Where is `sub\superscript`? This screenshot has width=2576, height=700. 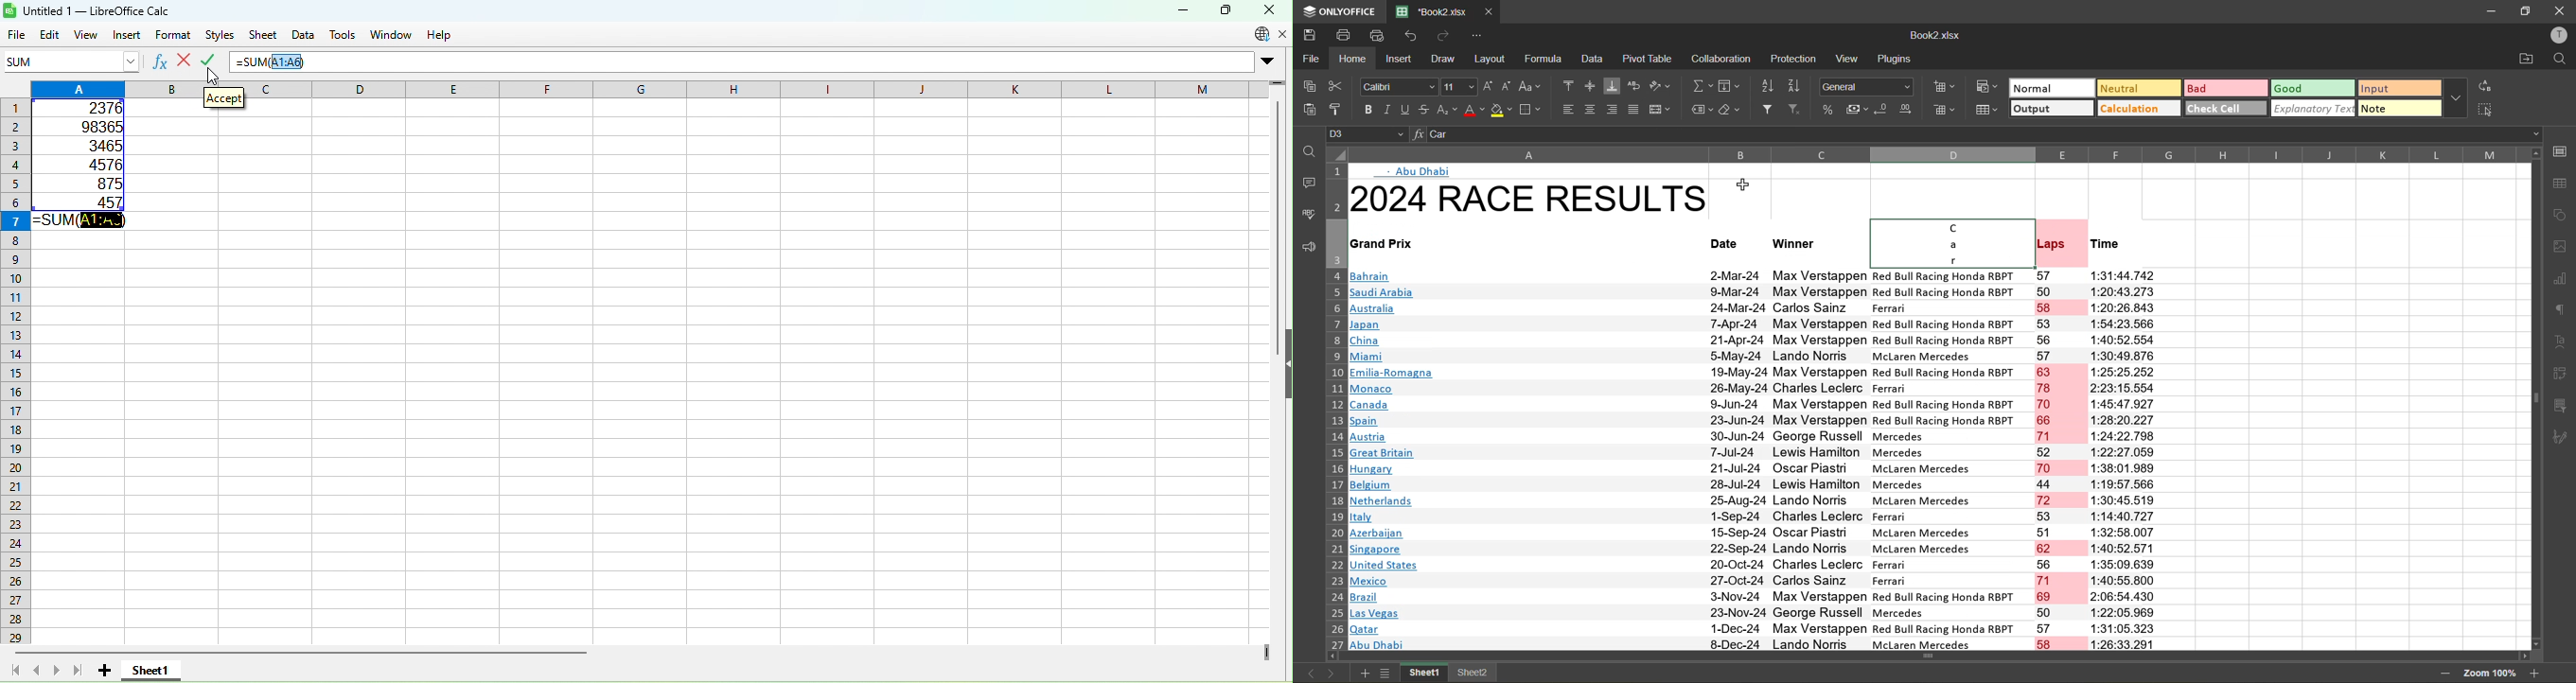 sub\superscript is located at coordinates (1448, 114).